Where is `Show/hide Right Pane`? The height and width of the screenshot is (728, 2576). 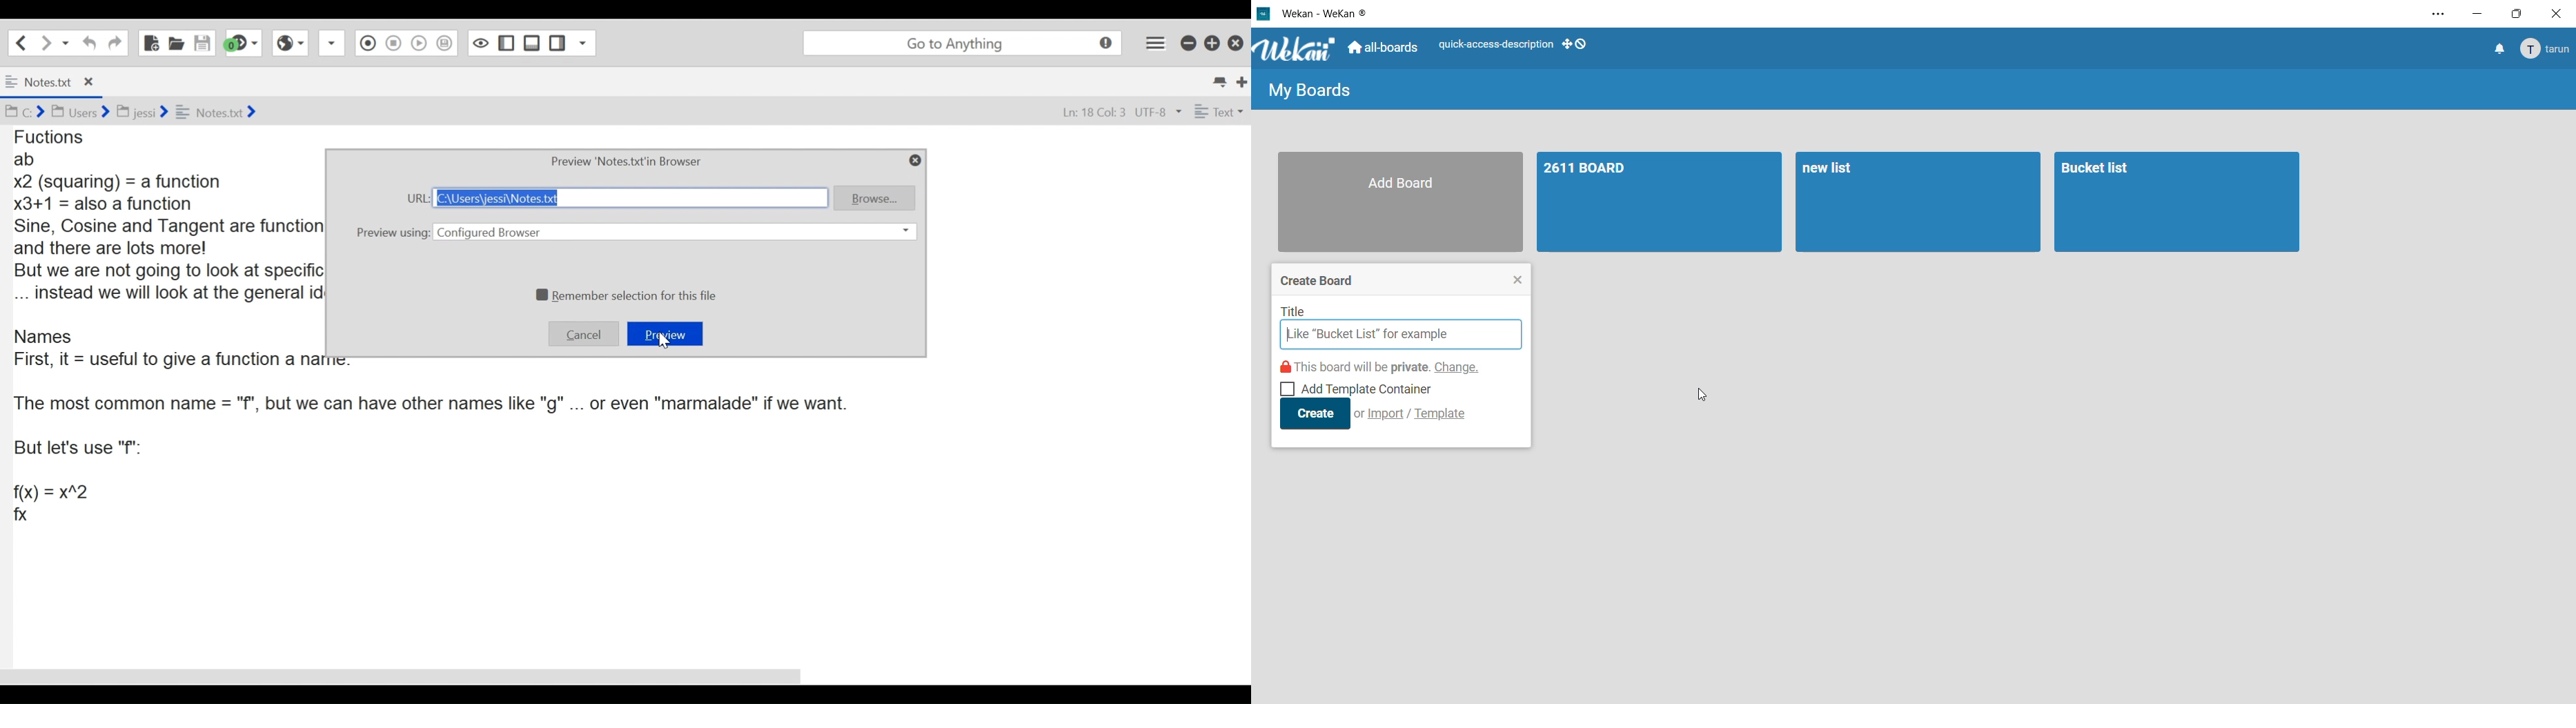
Show/hide Right Pane is located at coordinates (556, 44).